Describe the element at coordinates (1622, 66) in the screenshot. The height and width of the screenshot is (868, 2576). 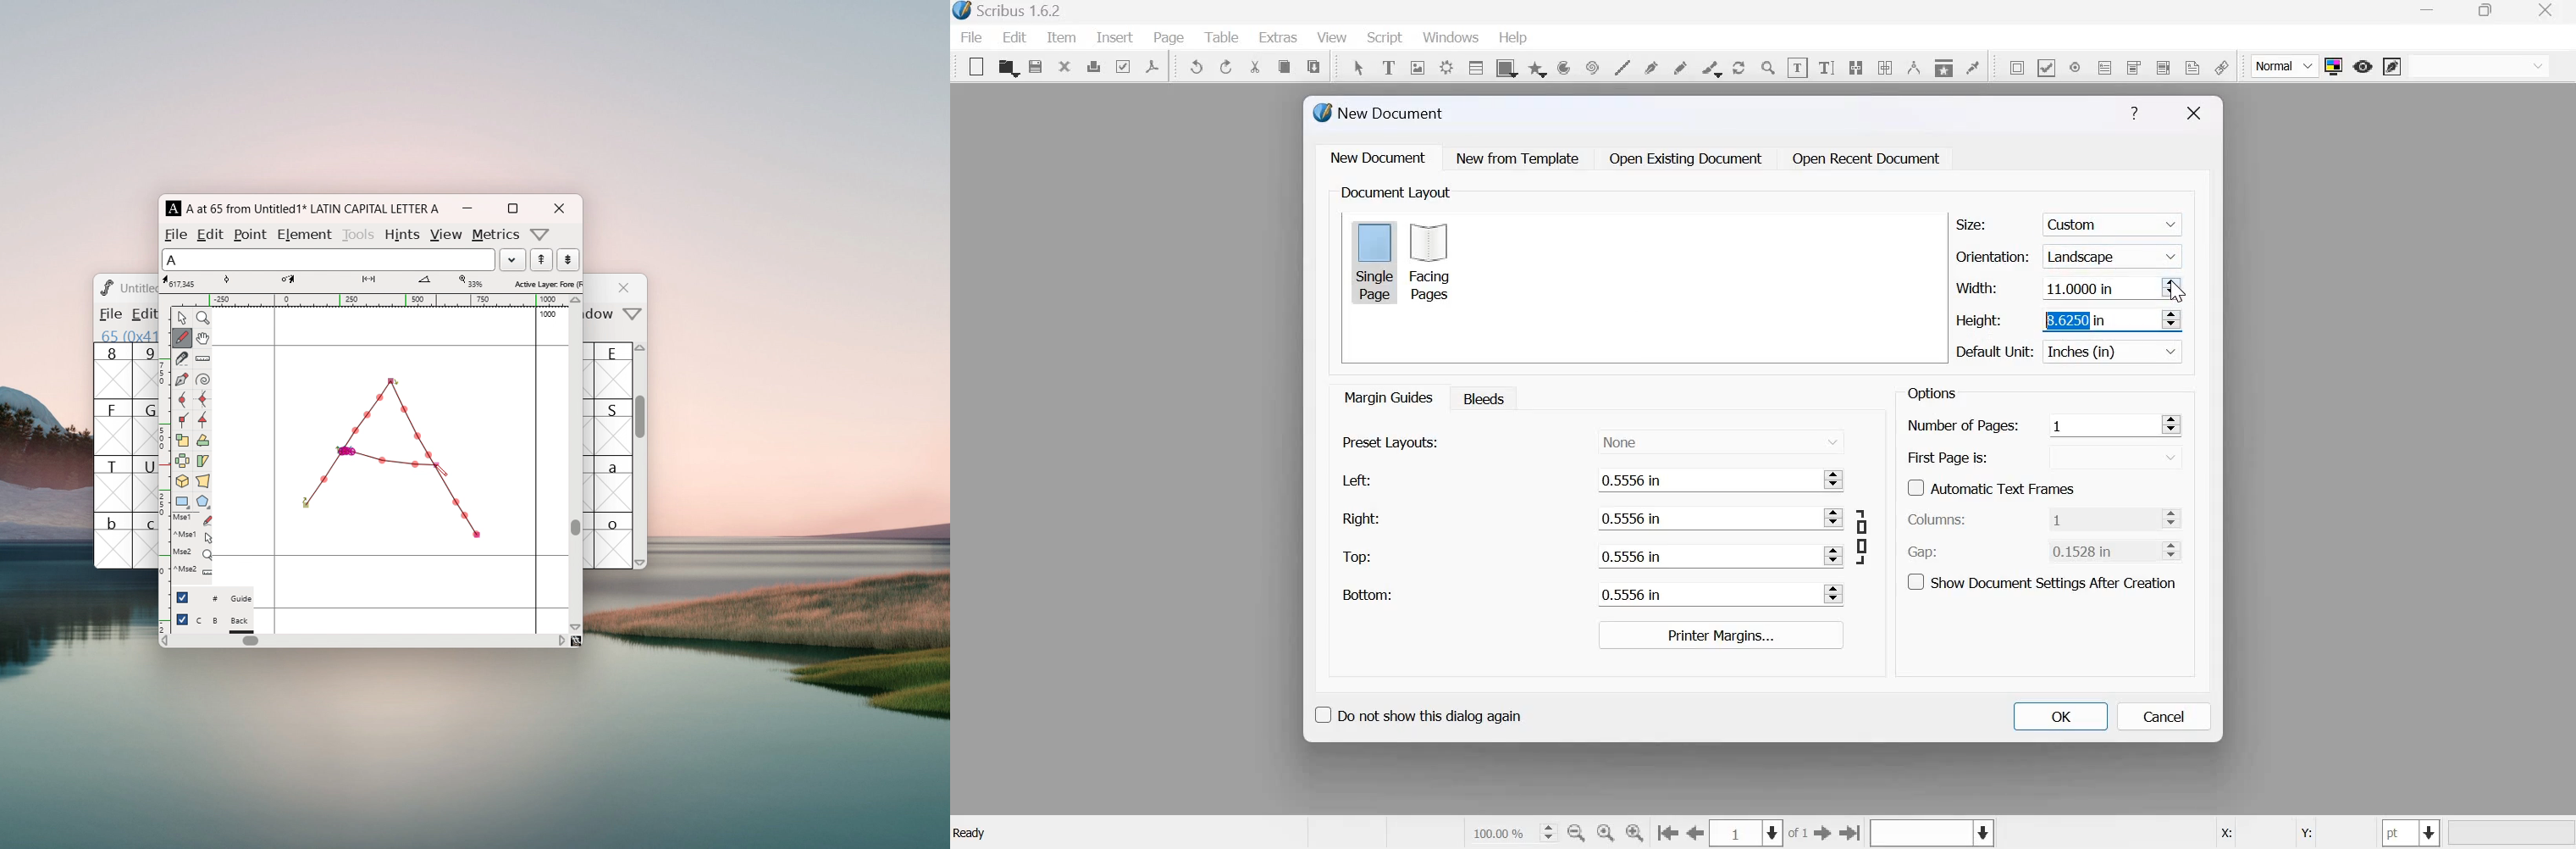
I see `line` at that location.